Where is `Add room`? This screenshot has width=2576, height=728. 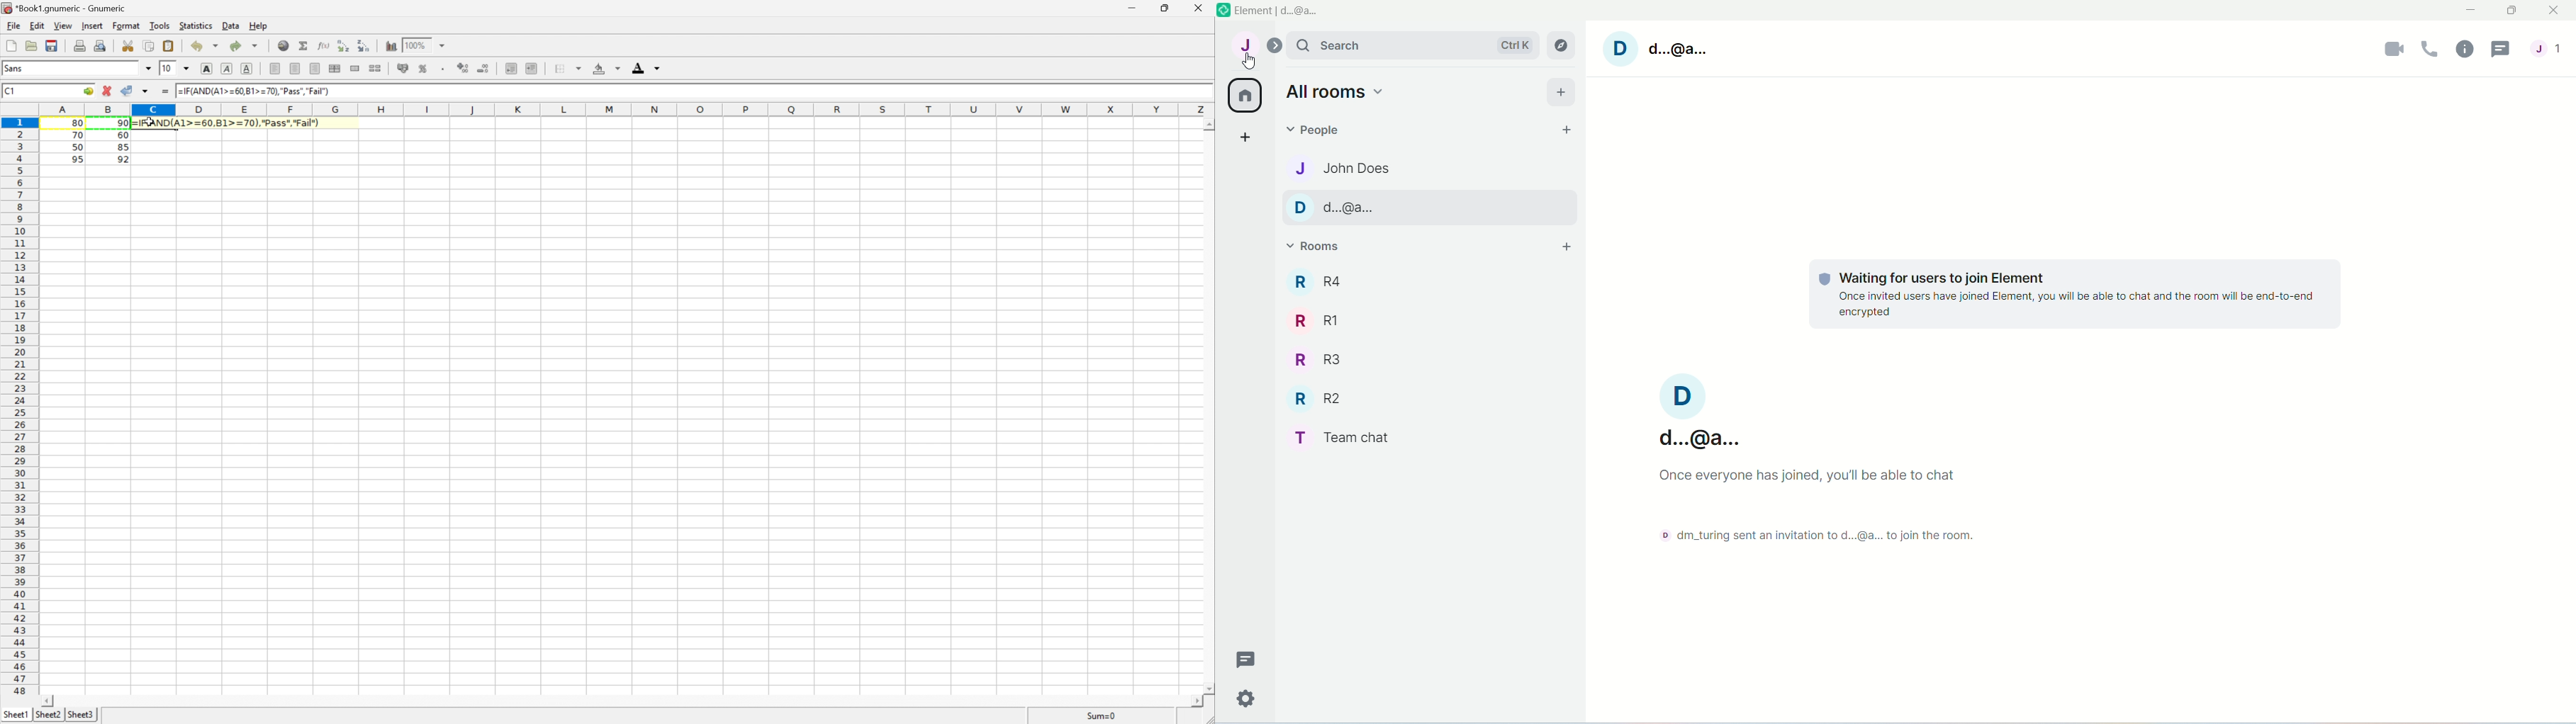 Add room is located at coordinates (1566, 247).